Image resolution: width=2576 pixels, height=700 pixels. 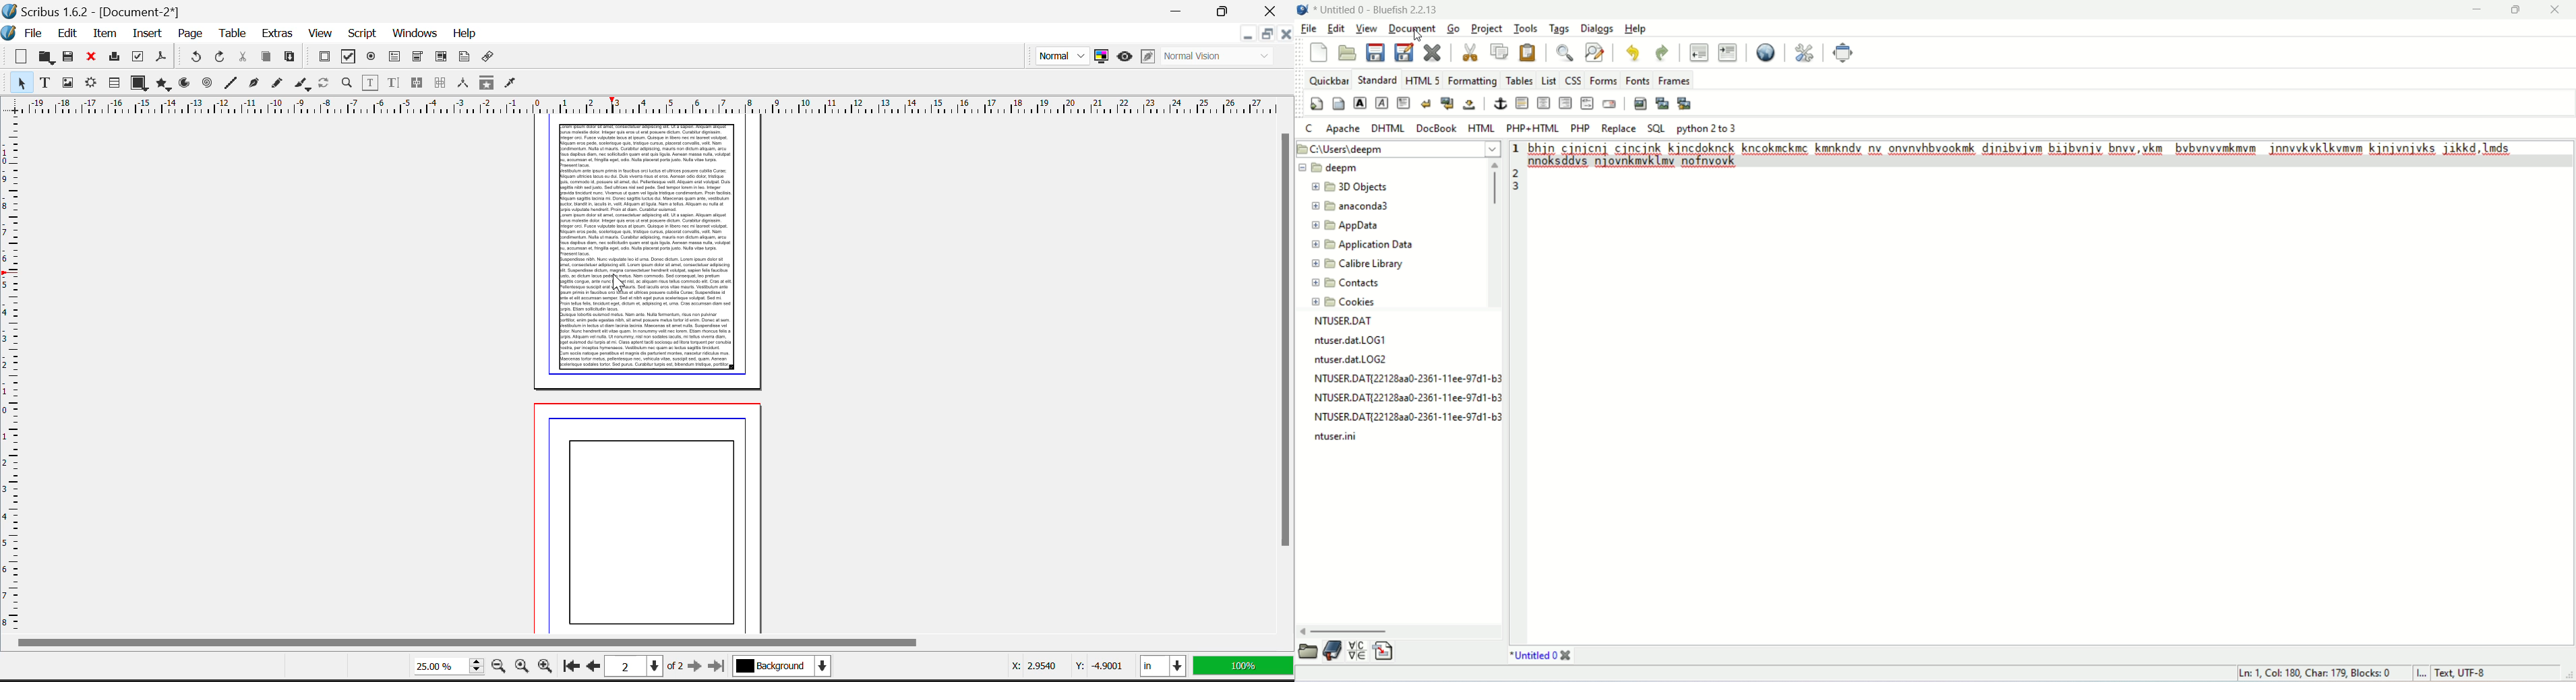 I want to click on Preflight Verifier, so click(x=138, y=59).